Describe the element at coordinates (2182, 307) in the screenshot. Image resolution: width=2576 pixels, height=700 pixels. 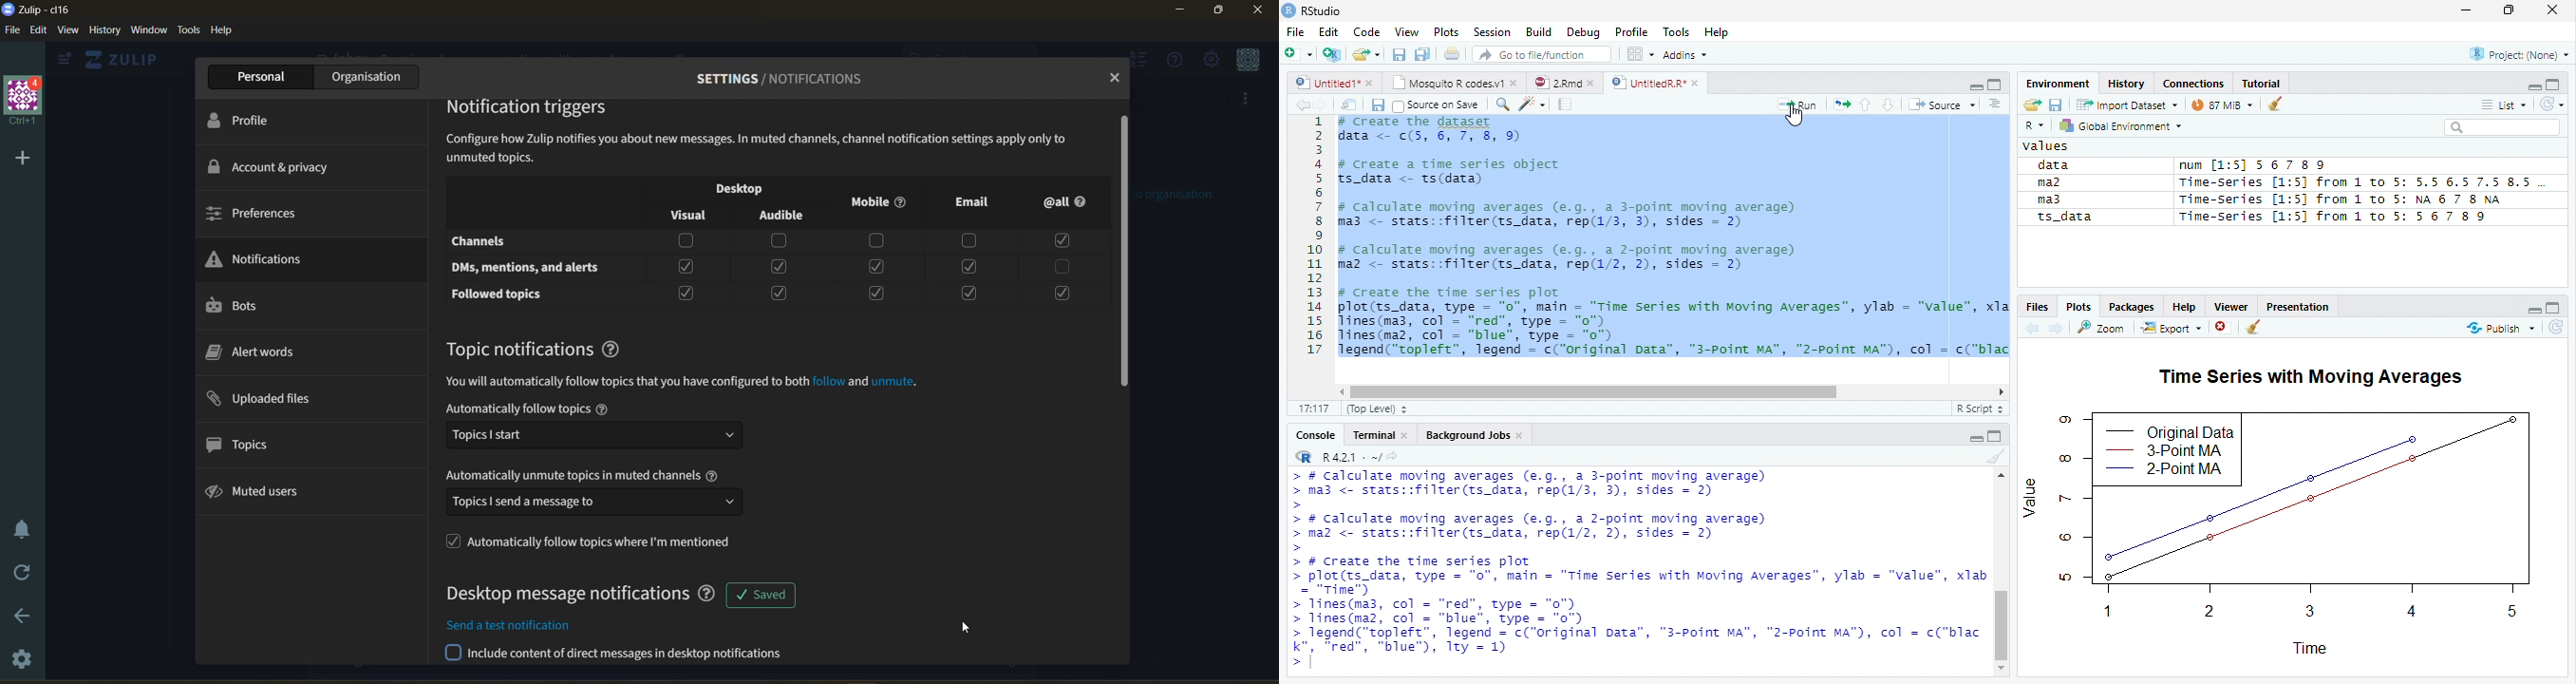
I see `Help` at that location.